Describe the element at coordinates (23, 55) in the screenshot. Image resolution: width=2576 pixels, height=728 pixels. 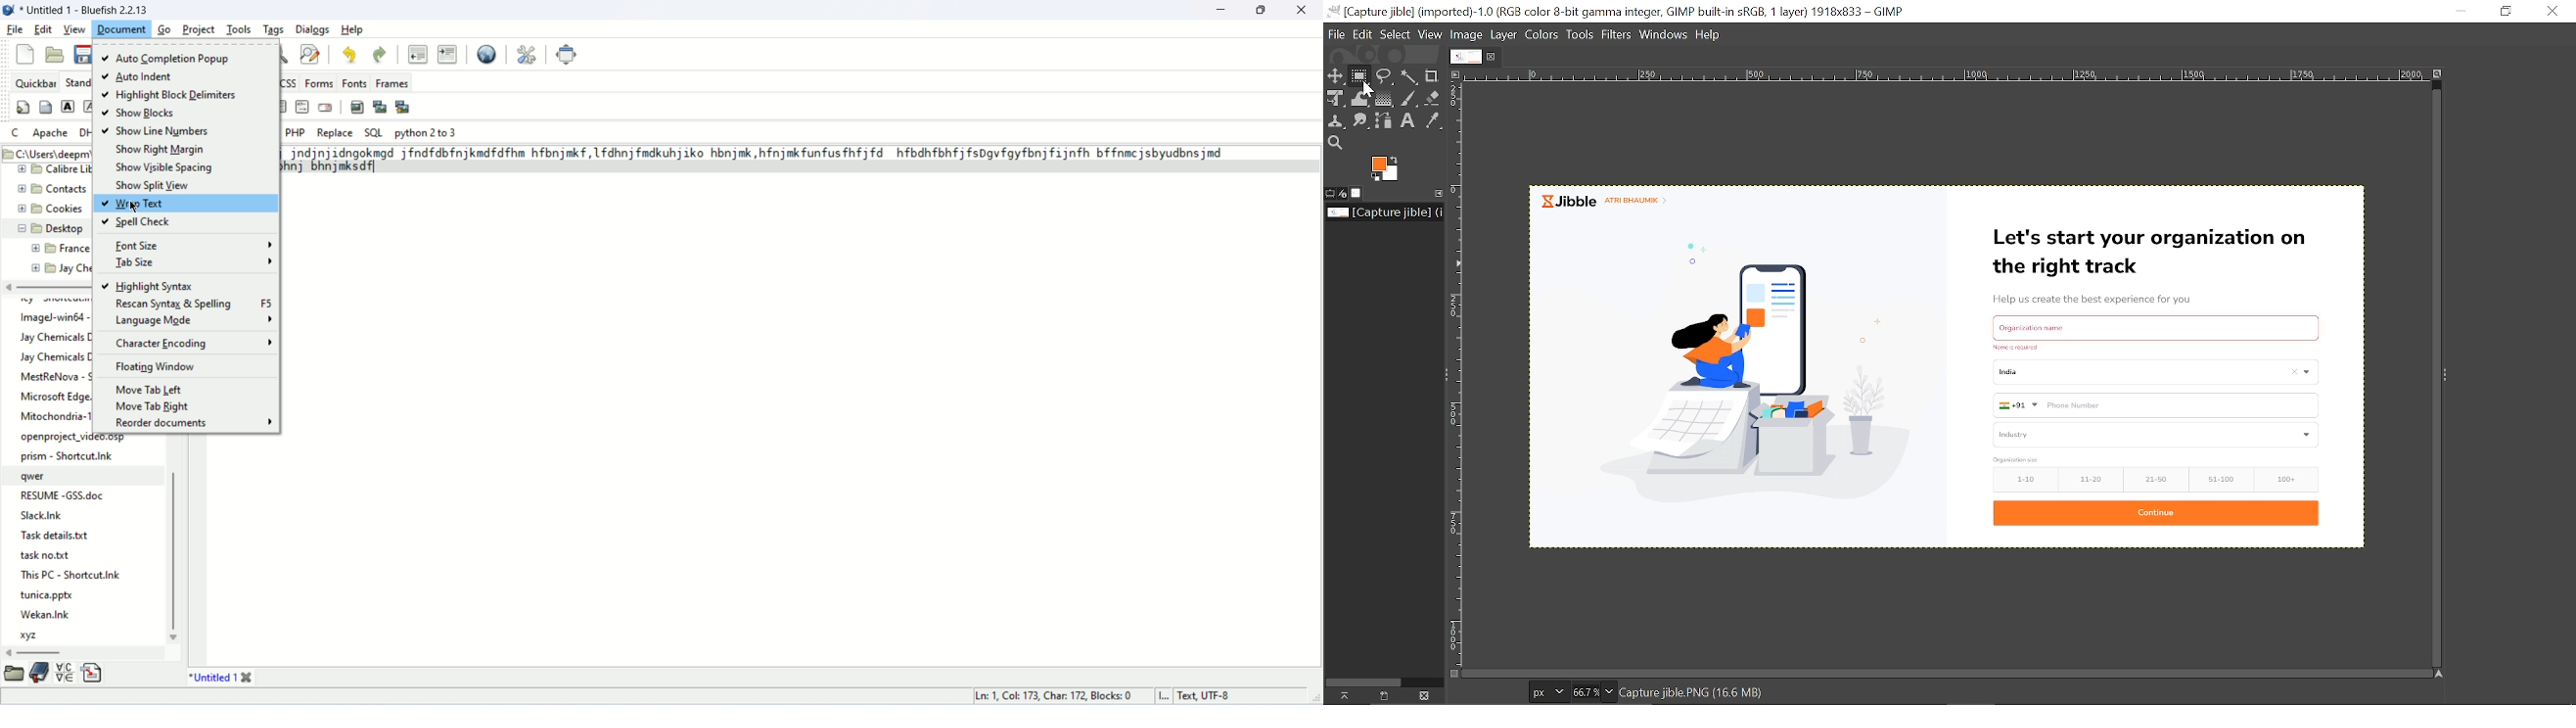
I see `new` at that location.